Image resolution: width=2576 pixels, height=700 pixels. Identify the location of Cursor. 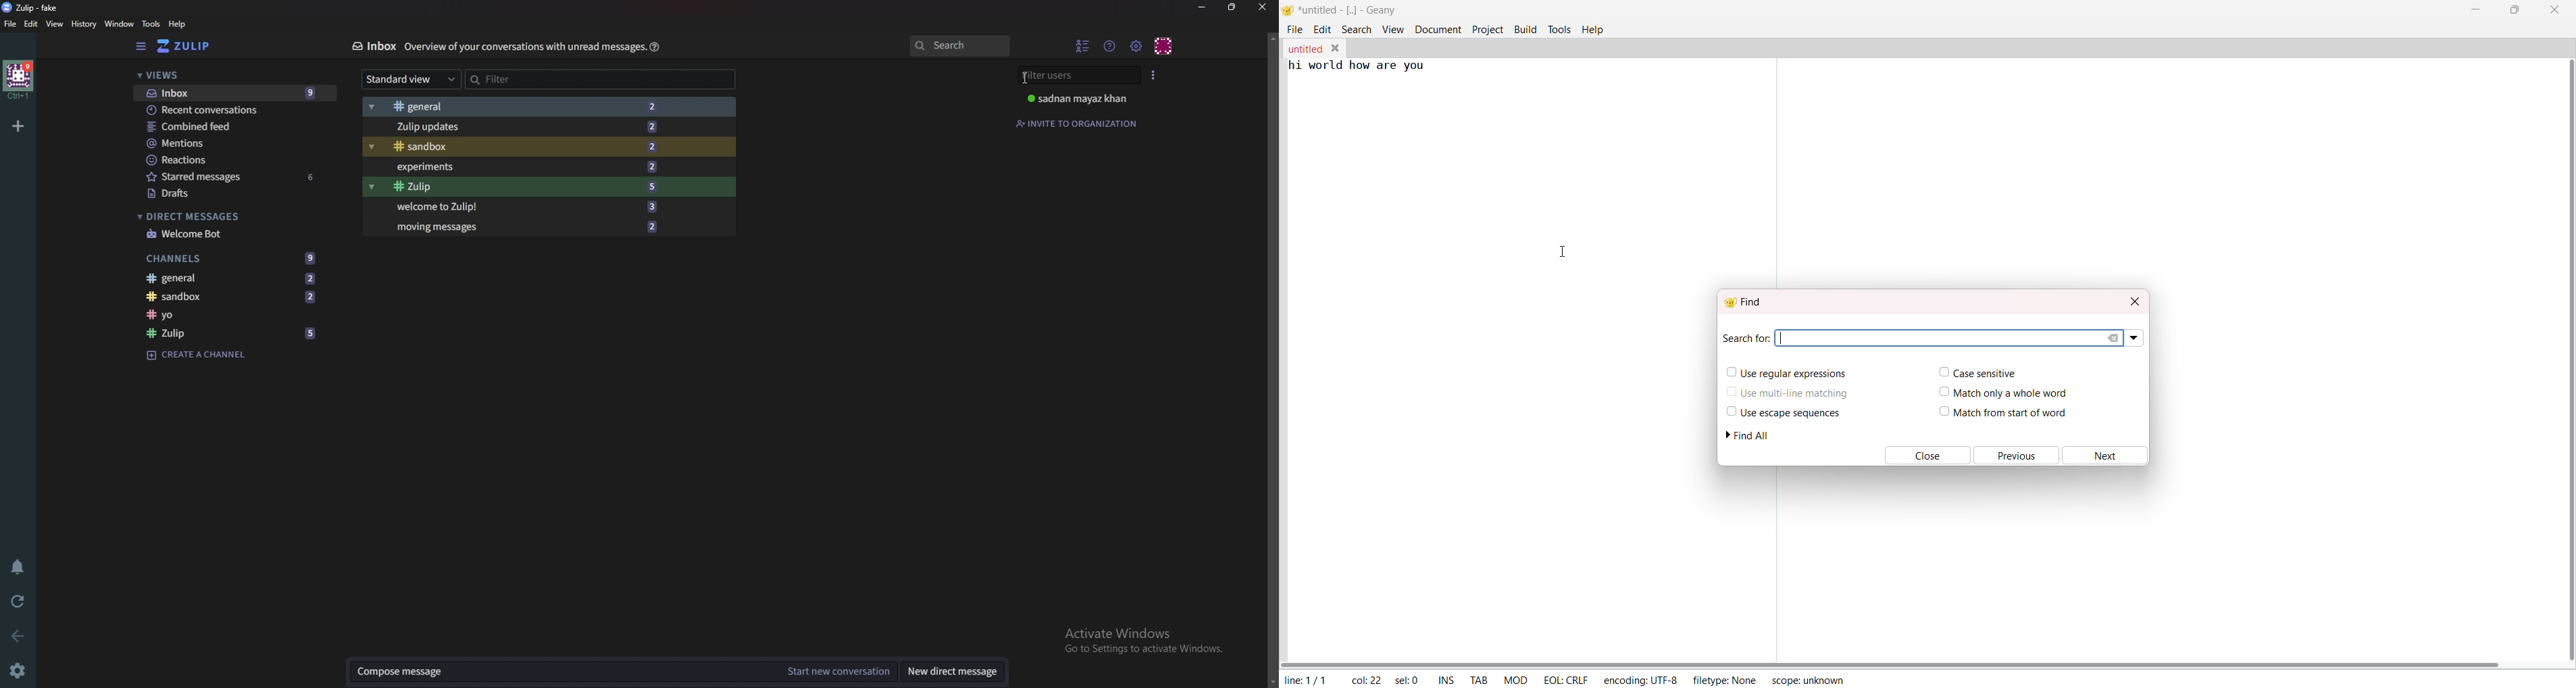
(1026, 76).